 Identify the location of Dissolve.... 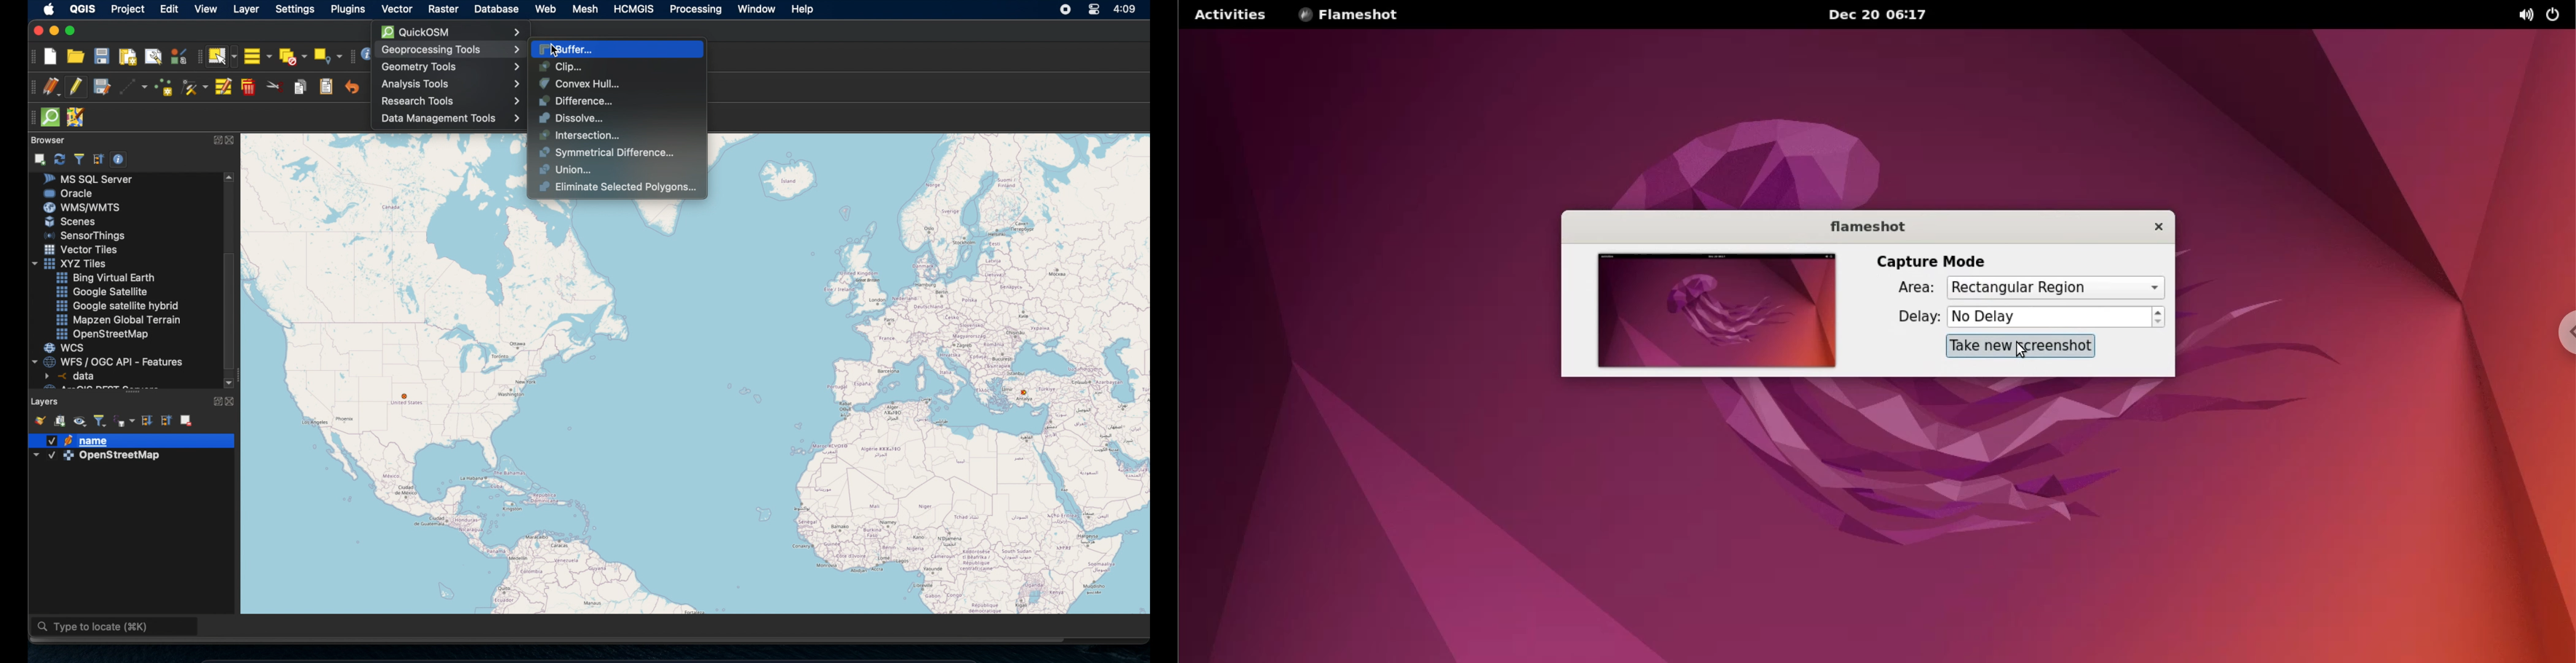
(571, 117).